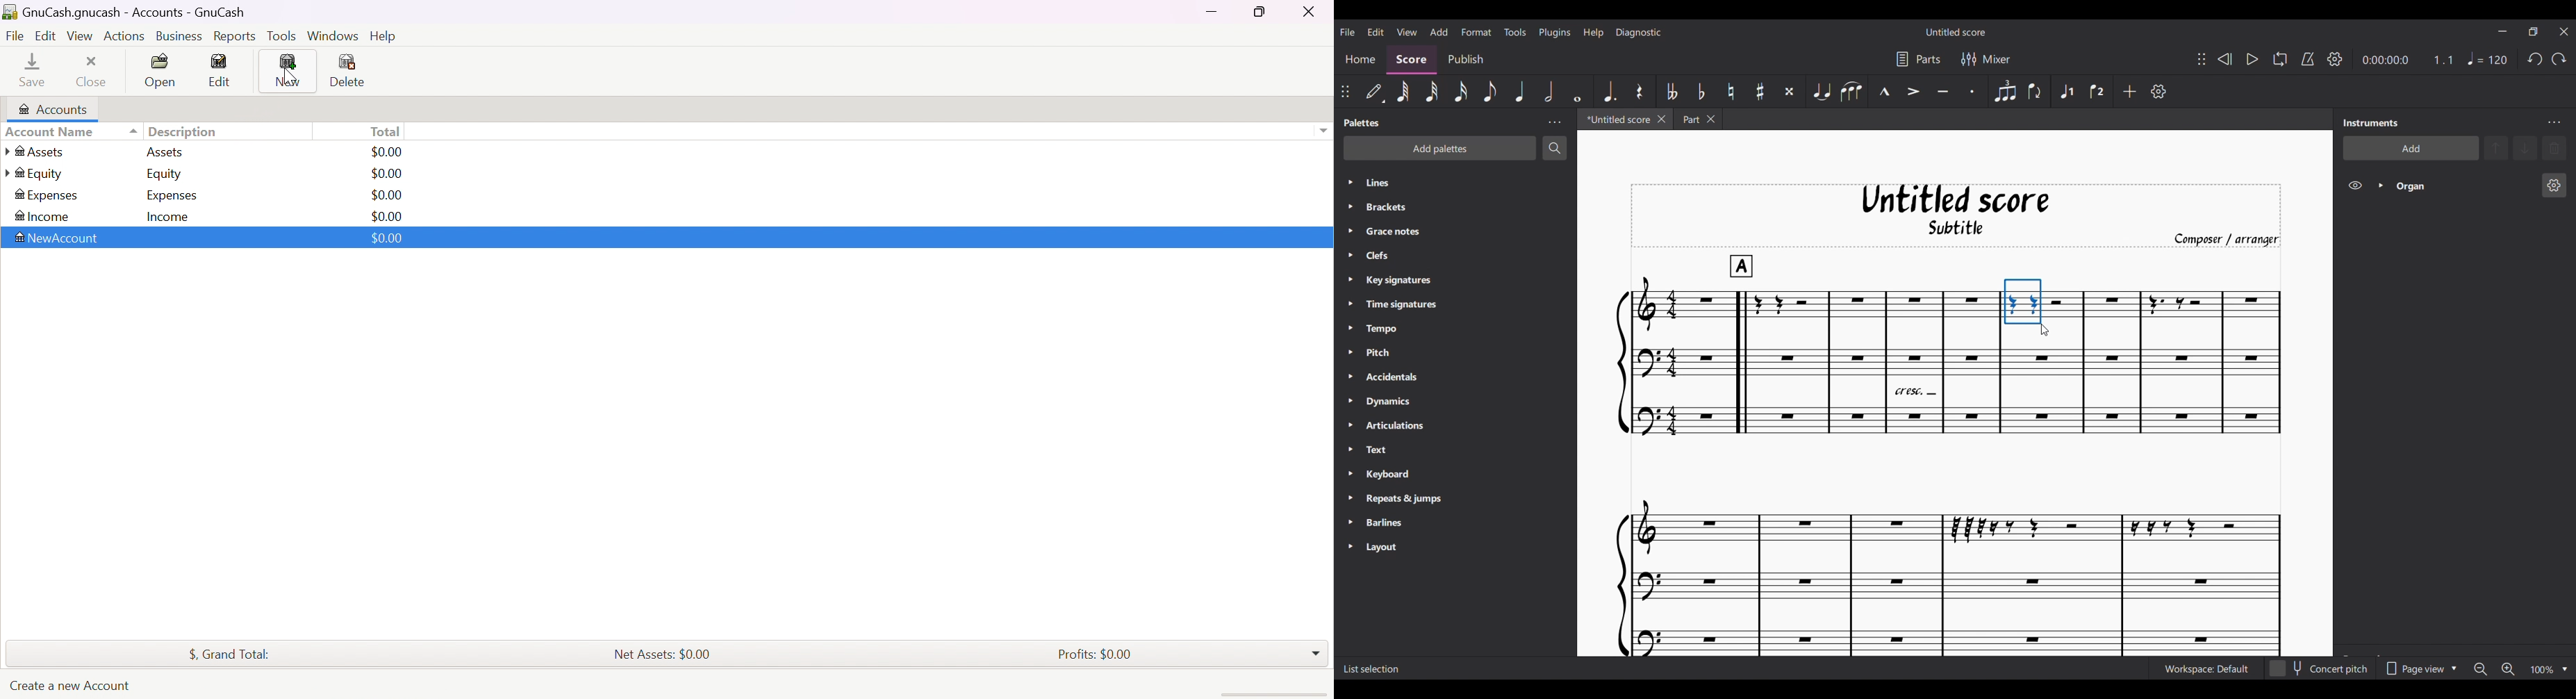 The height and width of the screenshot is (700, 2576). I want to click on Score section, highlighted as current selection, so click(1411, 60).